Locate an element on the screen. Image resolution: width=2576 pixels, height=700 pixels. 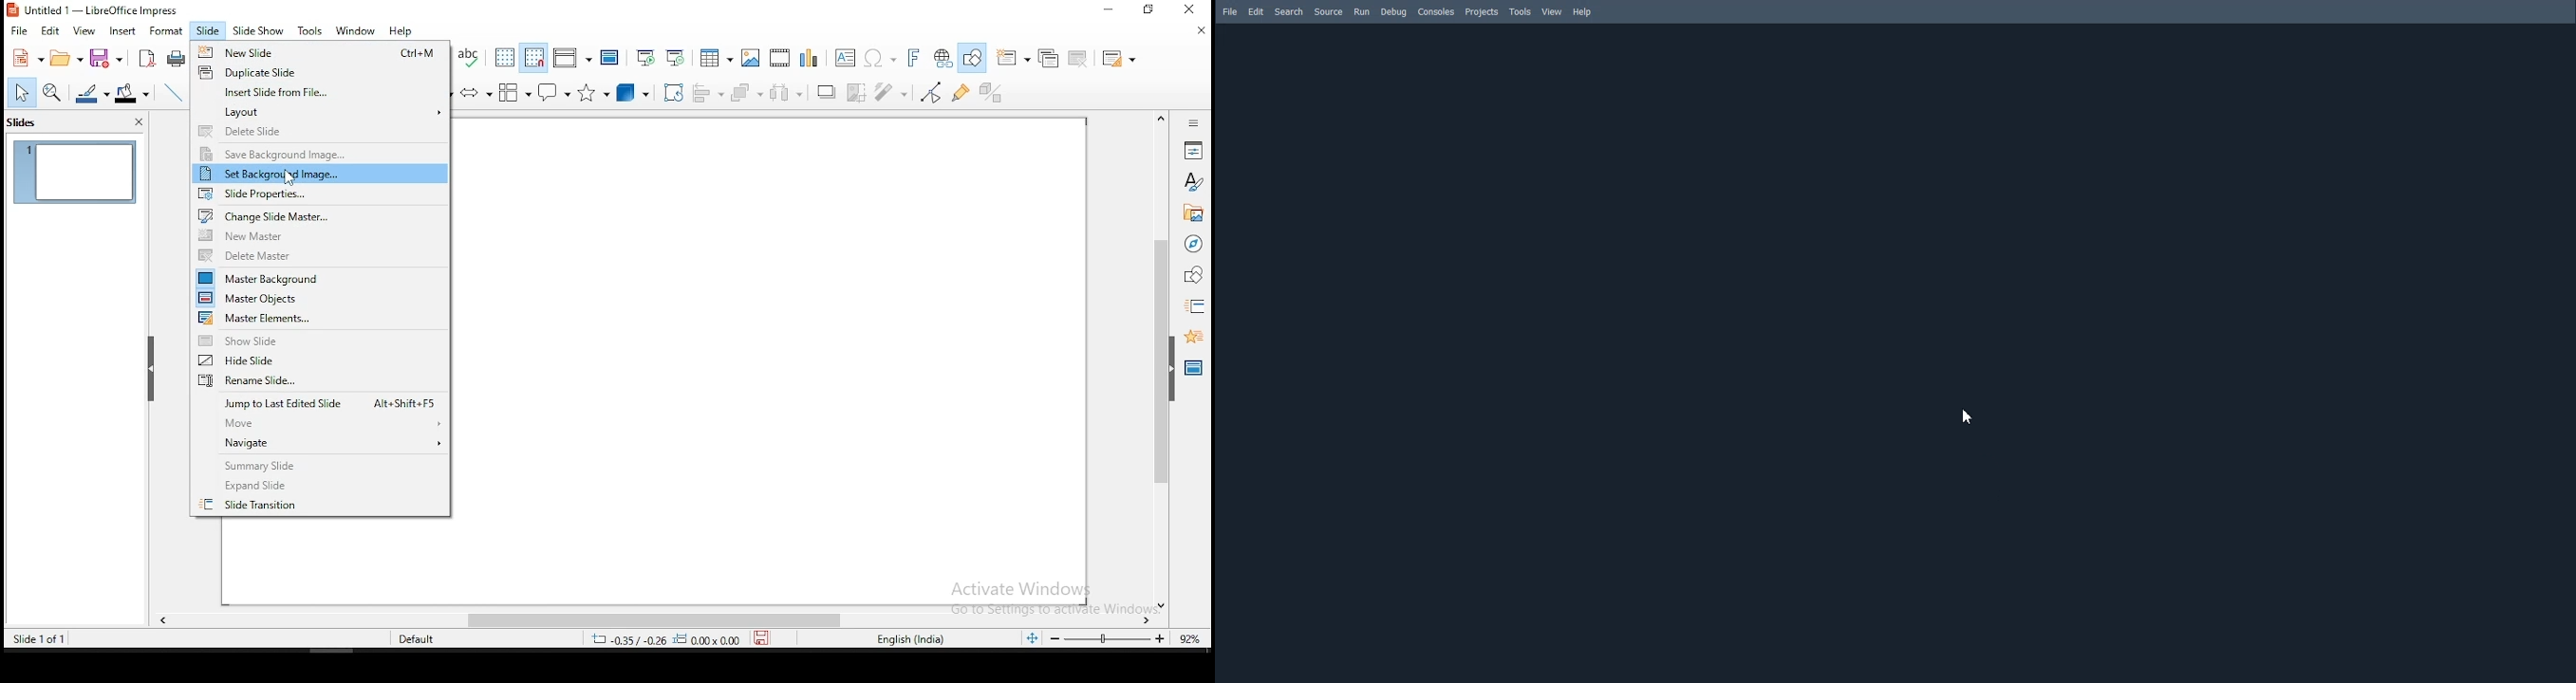
Help is located at coordinates (1583, 12).